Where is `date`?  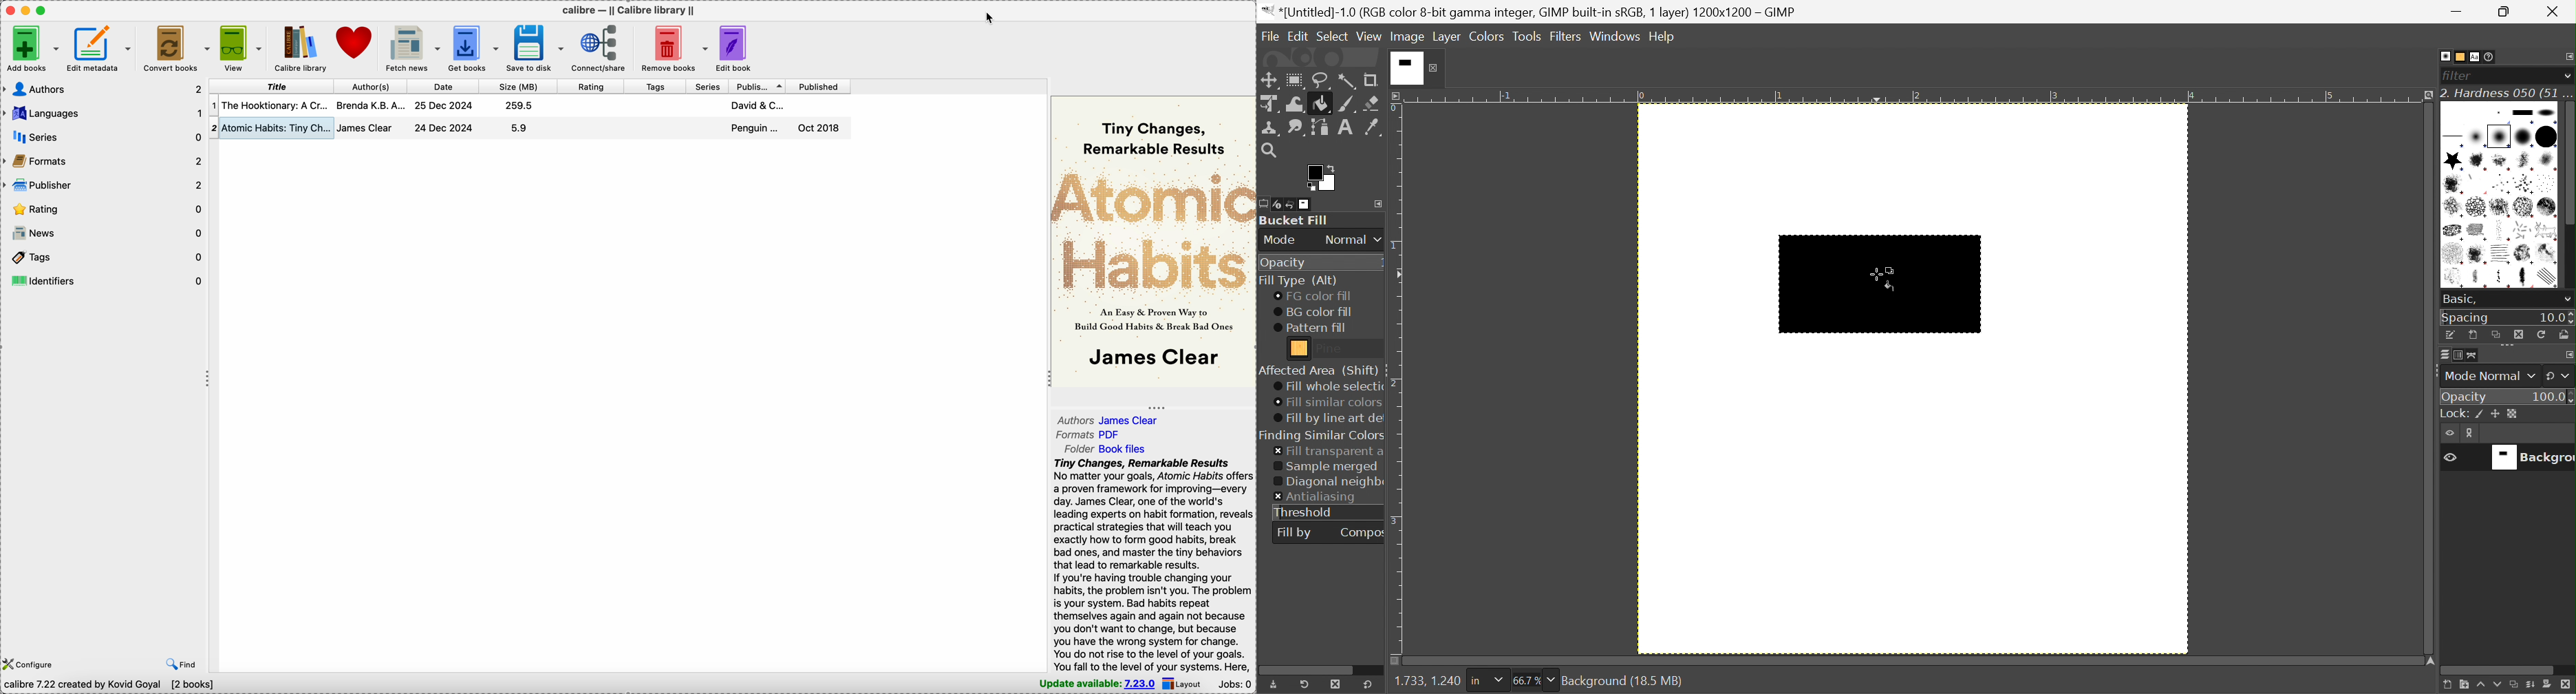
date is located at coordinates (445, 86).